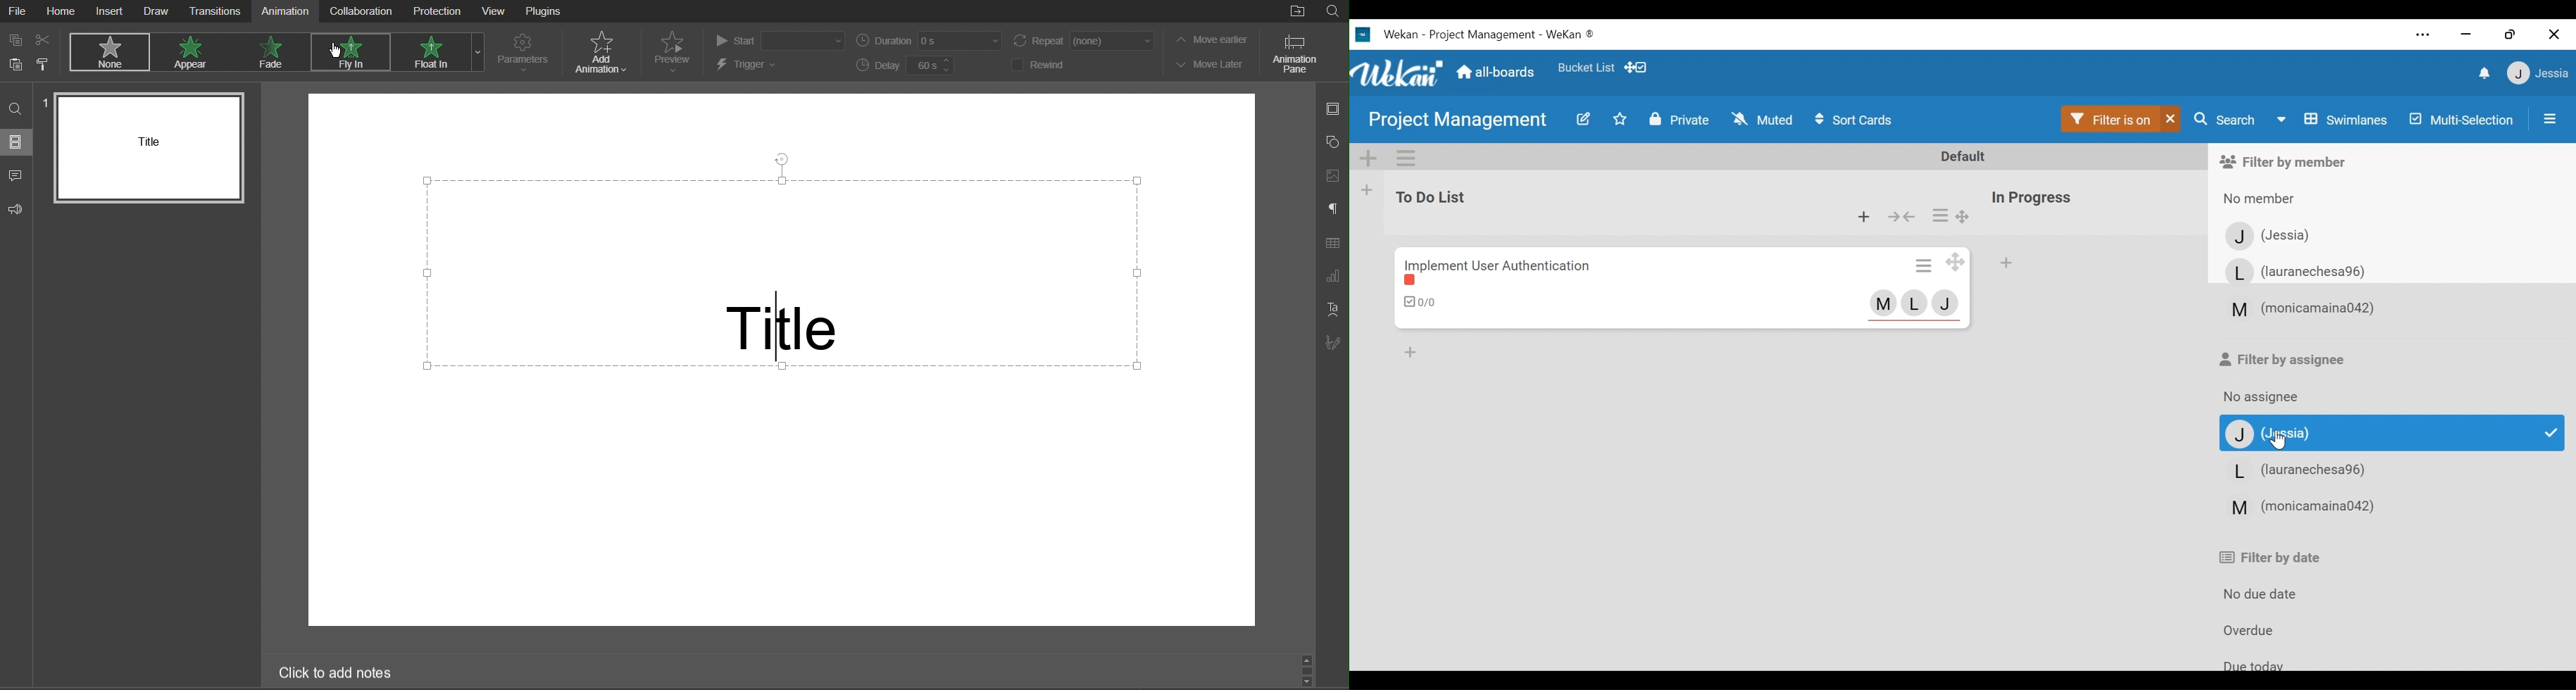 This screenshot has height=700, width=2576. I want to click on Wekan Logo, so click(1398, 72).